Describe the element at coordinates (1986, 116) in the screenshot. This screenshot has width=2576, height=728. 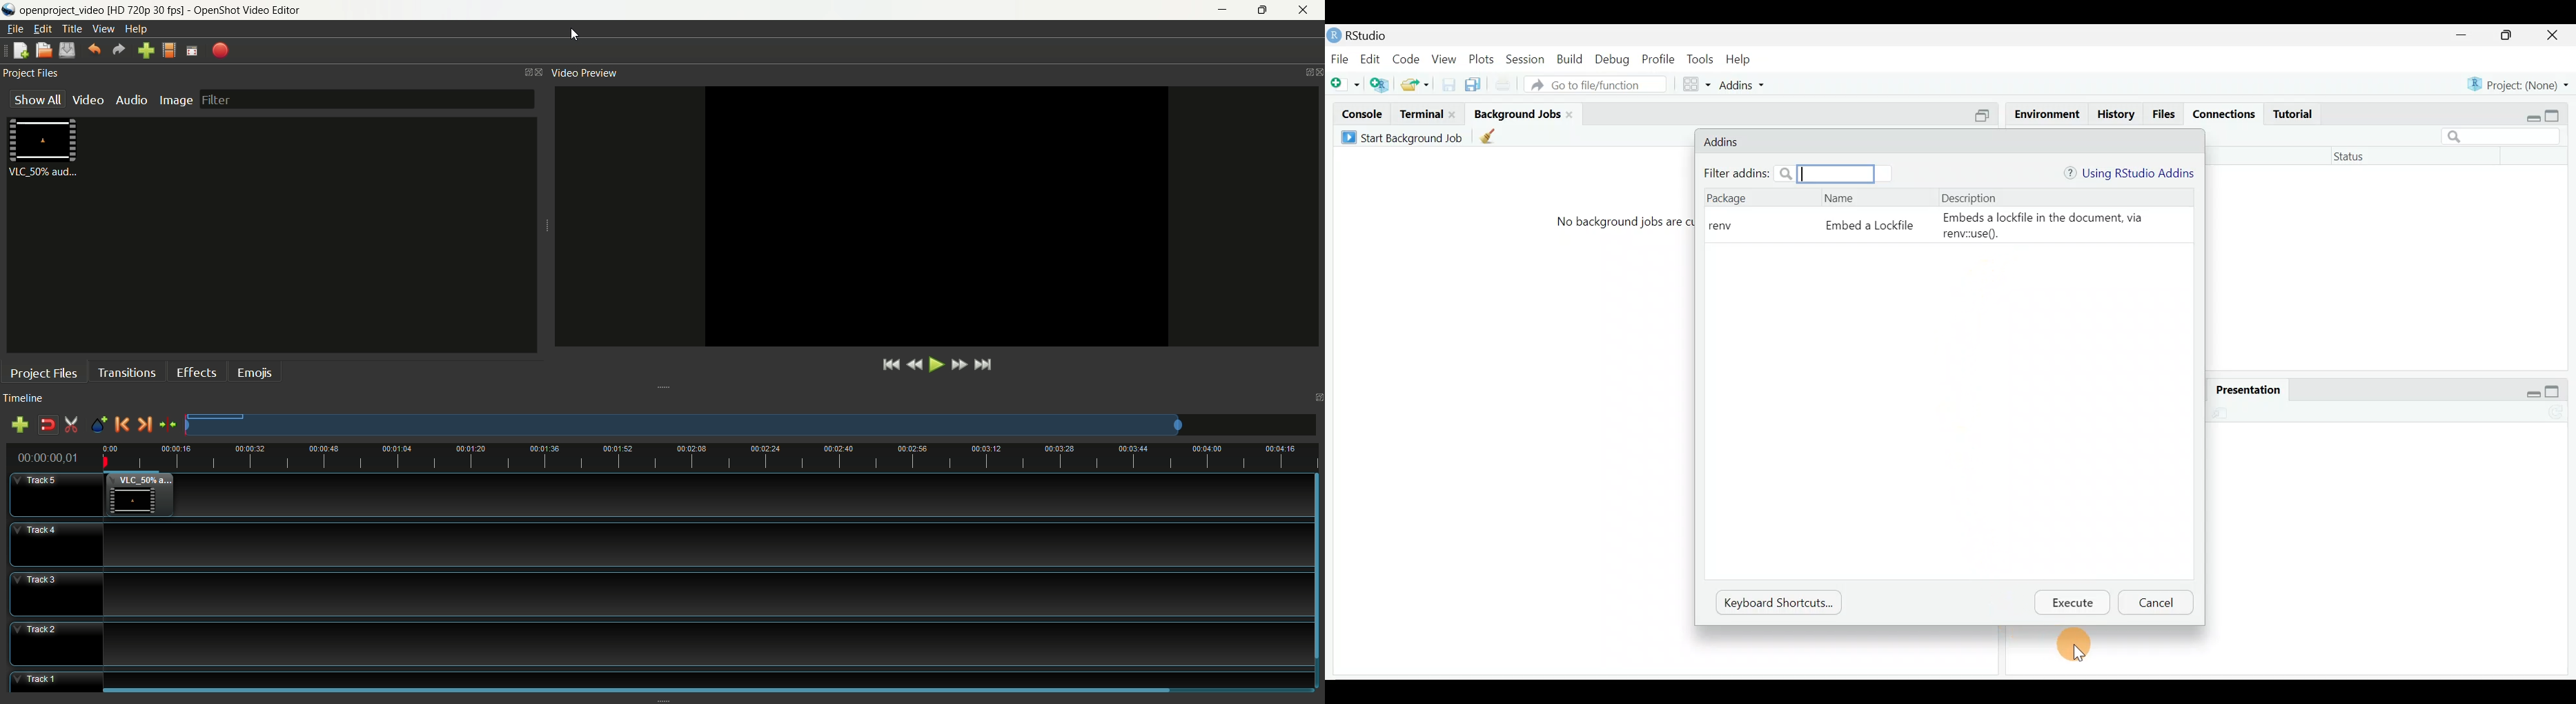
I see `Split` at that location.